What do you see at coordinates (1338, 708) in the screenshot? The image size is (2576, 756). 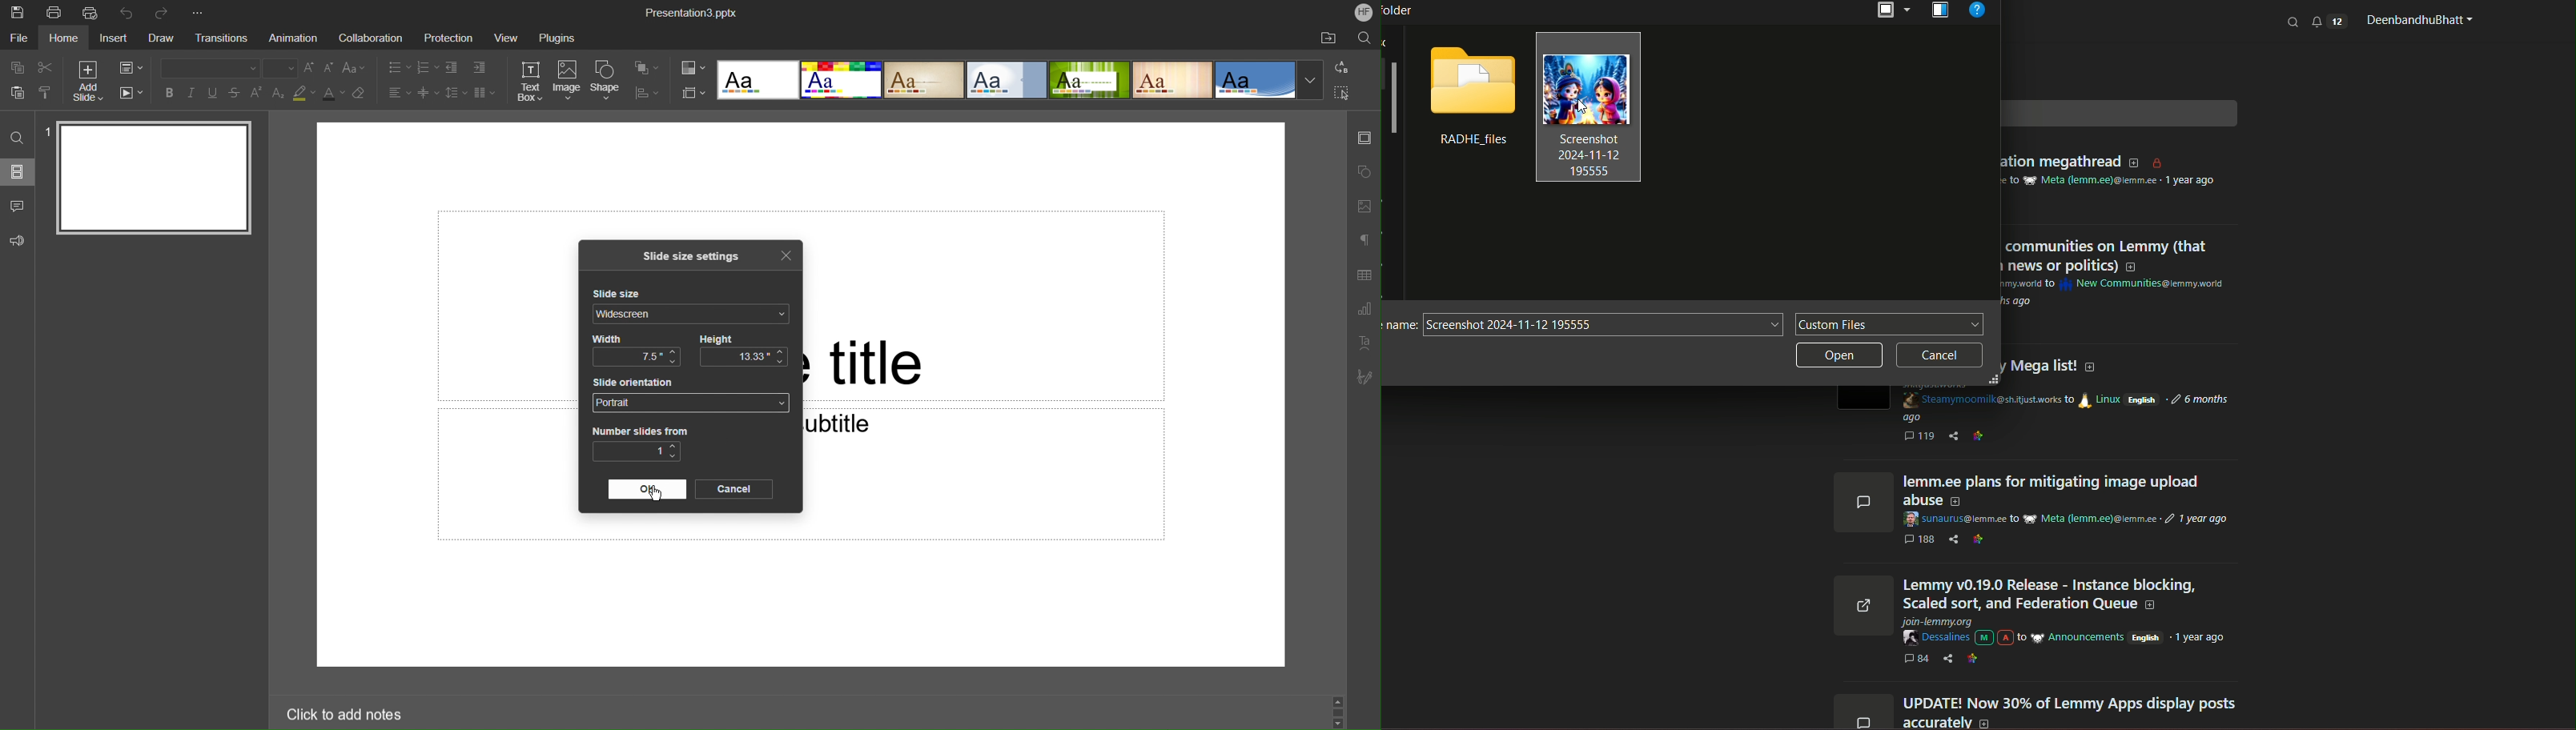 I see `Scroll bar` at bounding box center [1338, 708].